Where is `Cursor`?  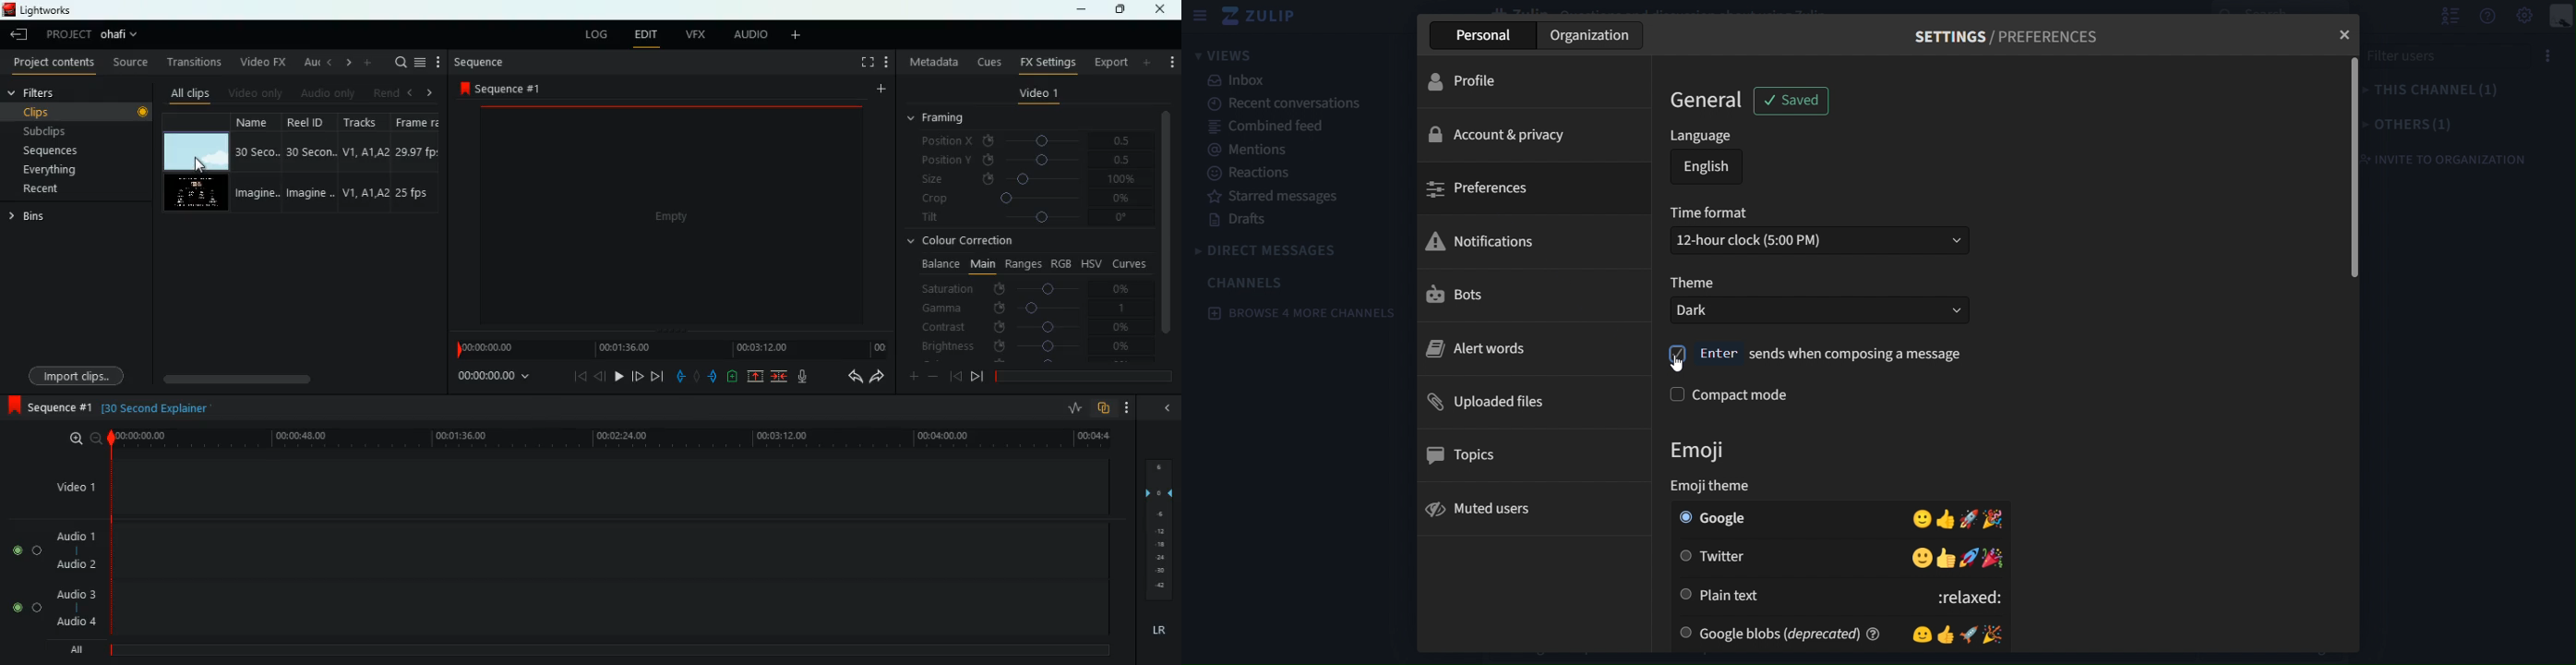 Cursor is located at coordinates (1680, 363).